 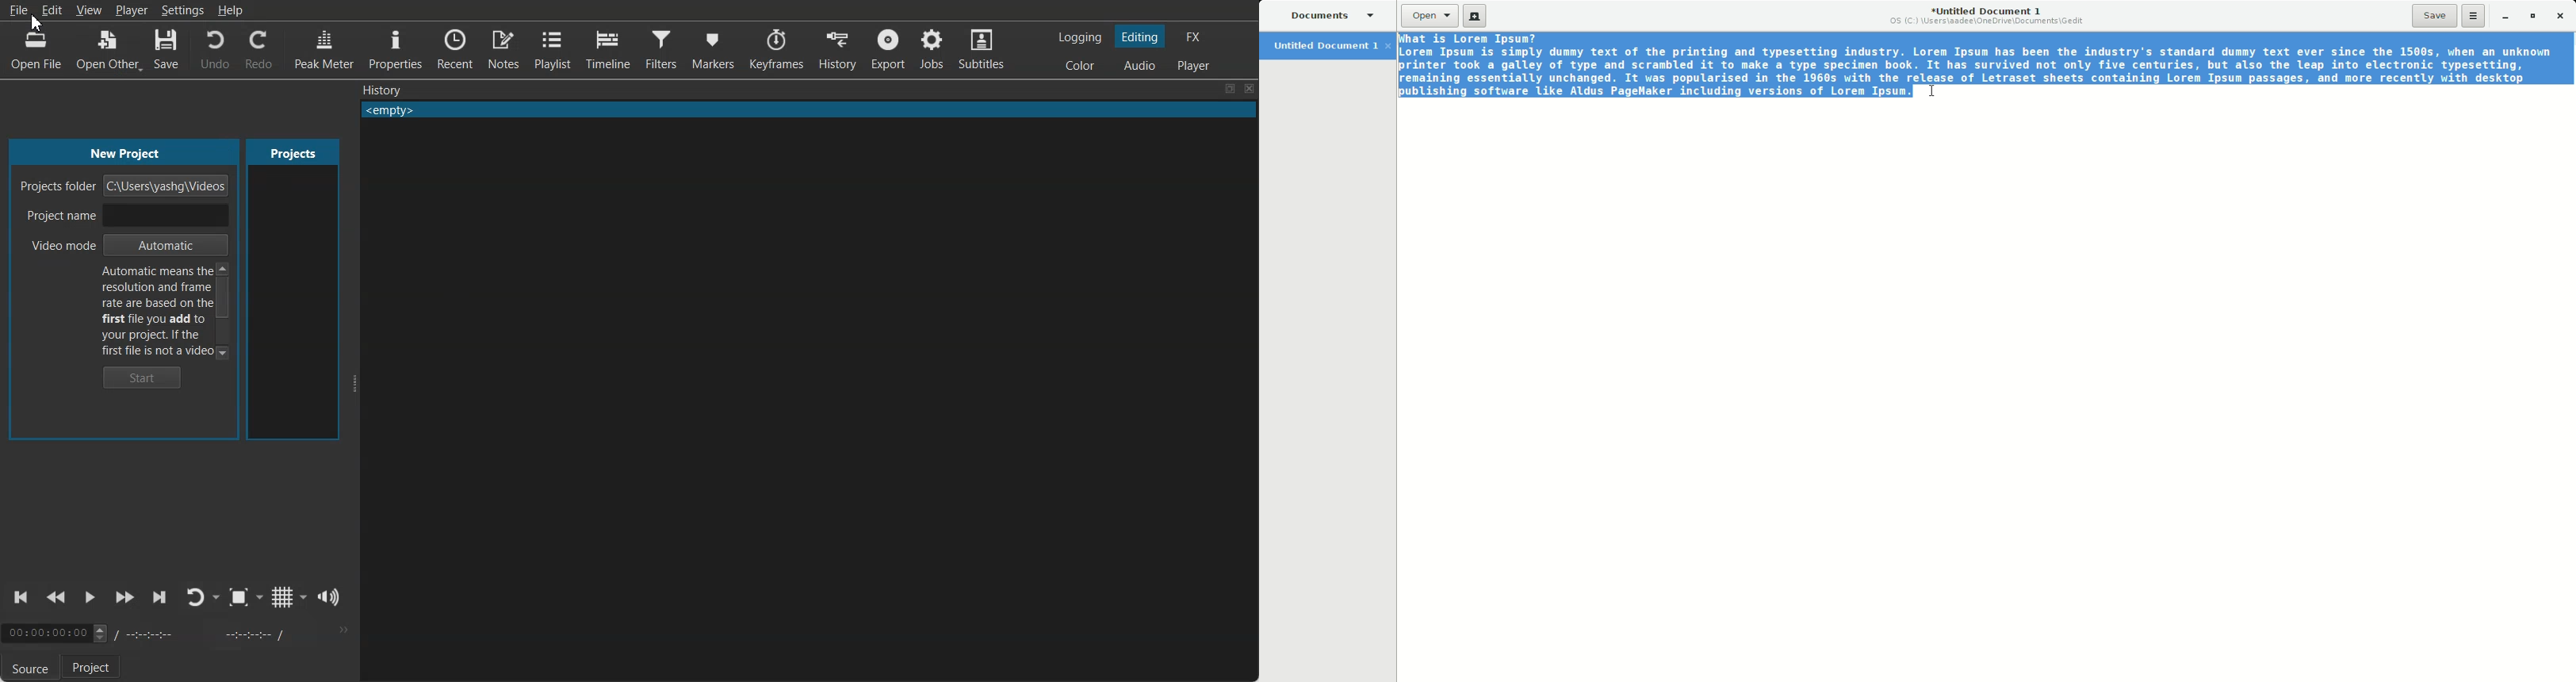 I want to click on Slide adjuster, so click(x=353, y=384).